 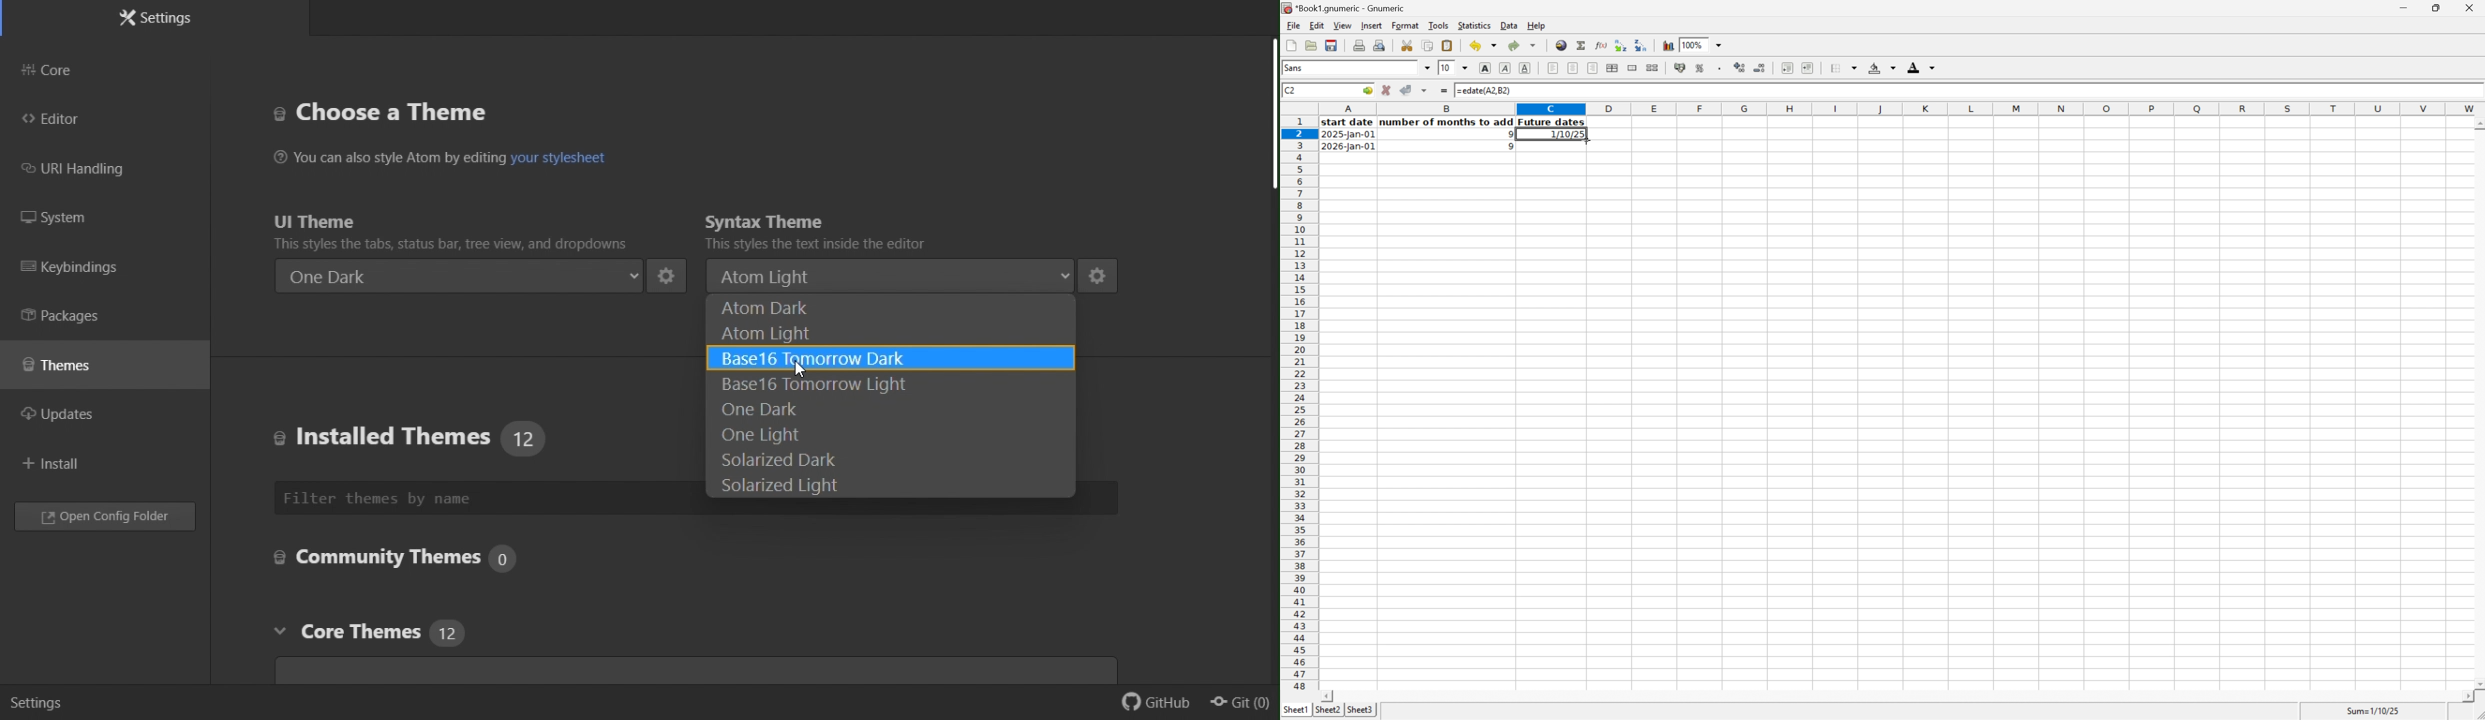 What do you see at coordinates (1631, 67) in the screenshot?
I see `Merge a range of cells` at bounding box center [1631, 67].